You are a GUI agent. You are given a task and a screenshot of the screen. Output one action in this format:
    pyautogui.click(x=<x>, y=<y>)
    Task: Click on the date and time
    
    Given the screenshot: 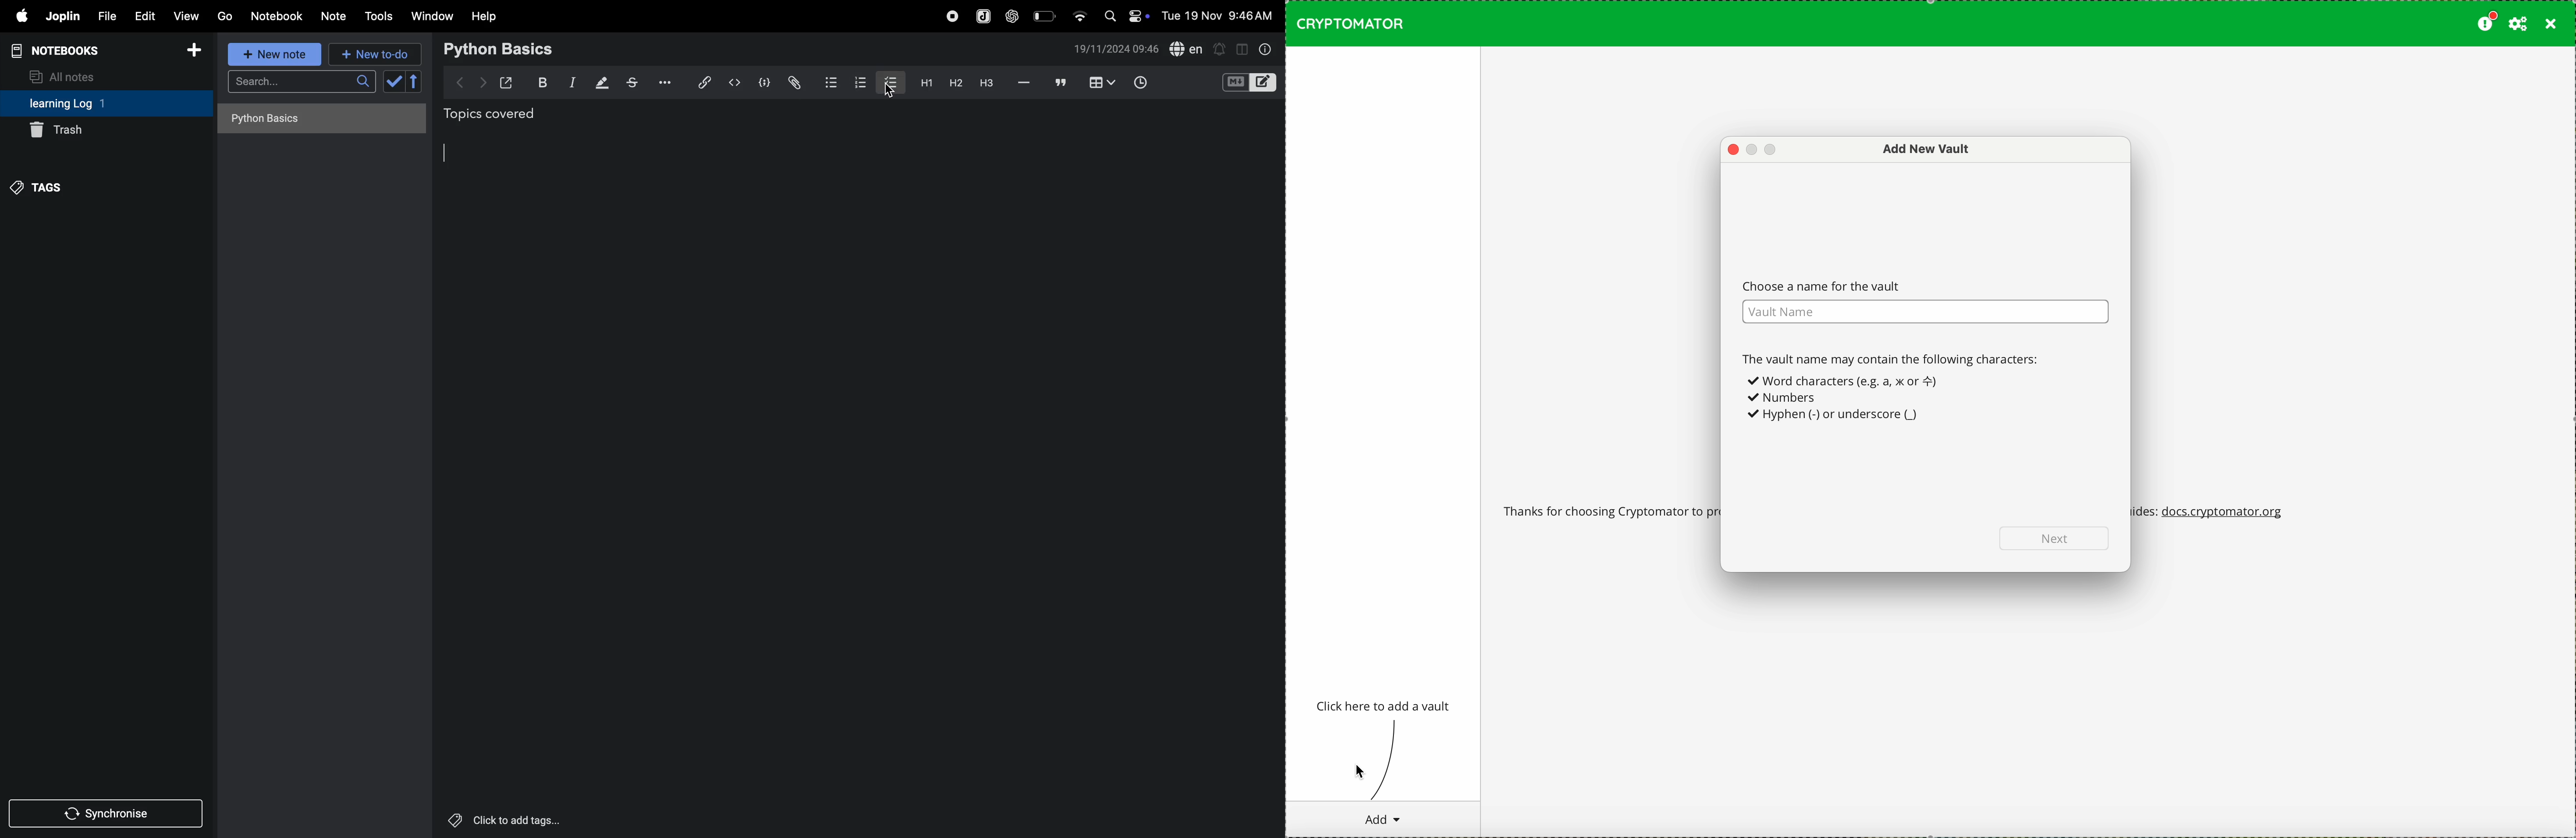 What is the action you would take?
    pyautogui.click(x=1116, y=49)
    